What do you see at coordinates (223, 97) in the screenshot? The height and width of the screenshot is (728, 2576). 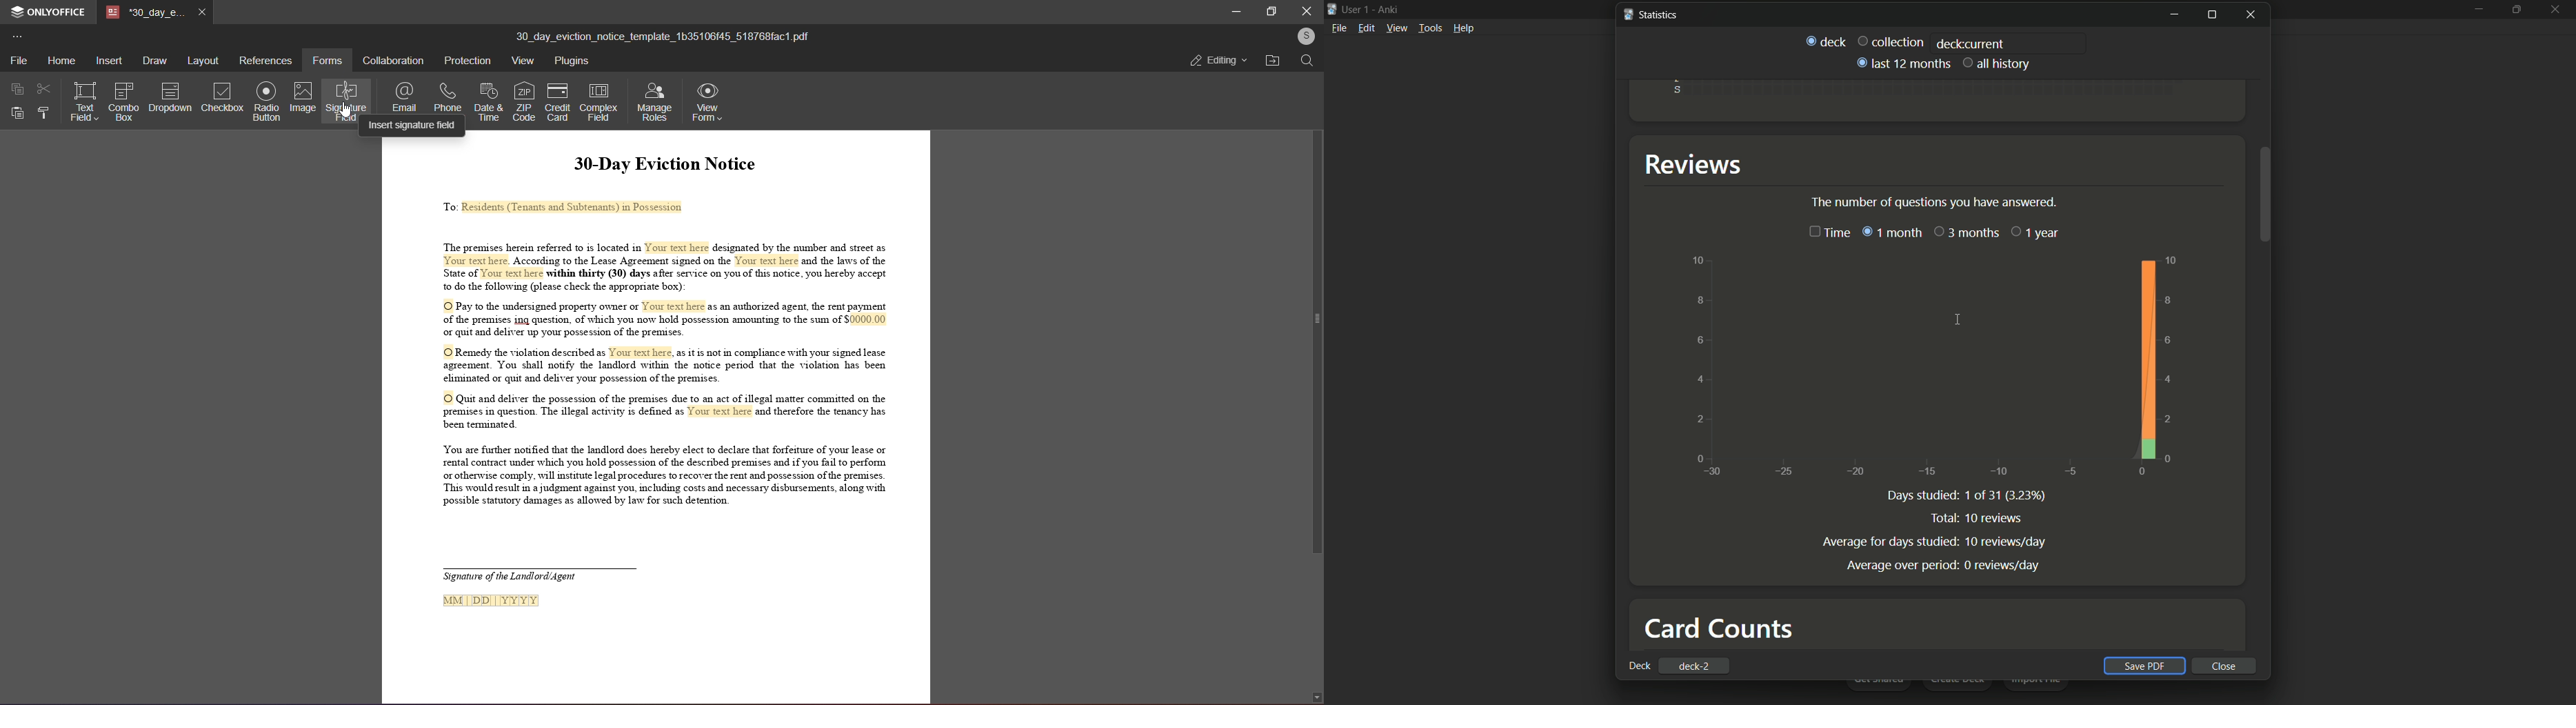 I see `checkbox` at bounding box center [223, 97].